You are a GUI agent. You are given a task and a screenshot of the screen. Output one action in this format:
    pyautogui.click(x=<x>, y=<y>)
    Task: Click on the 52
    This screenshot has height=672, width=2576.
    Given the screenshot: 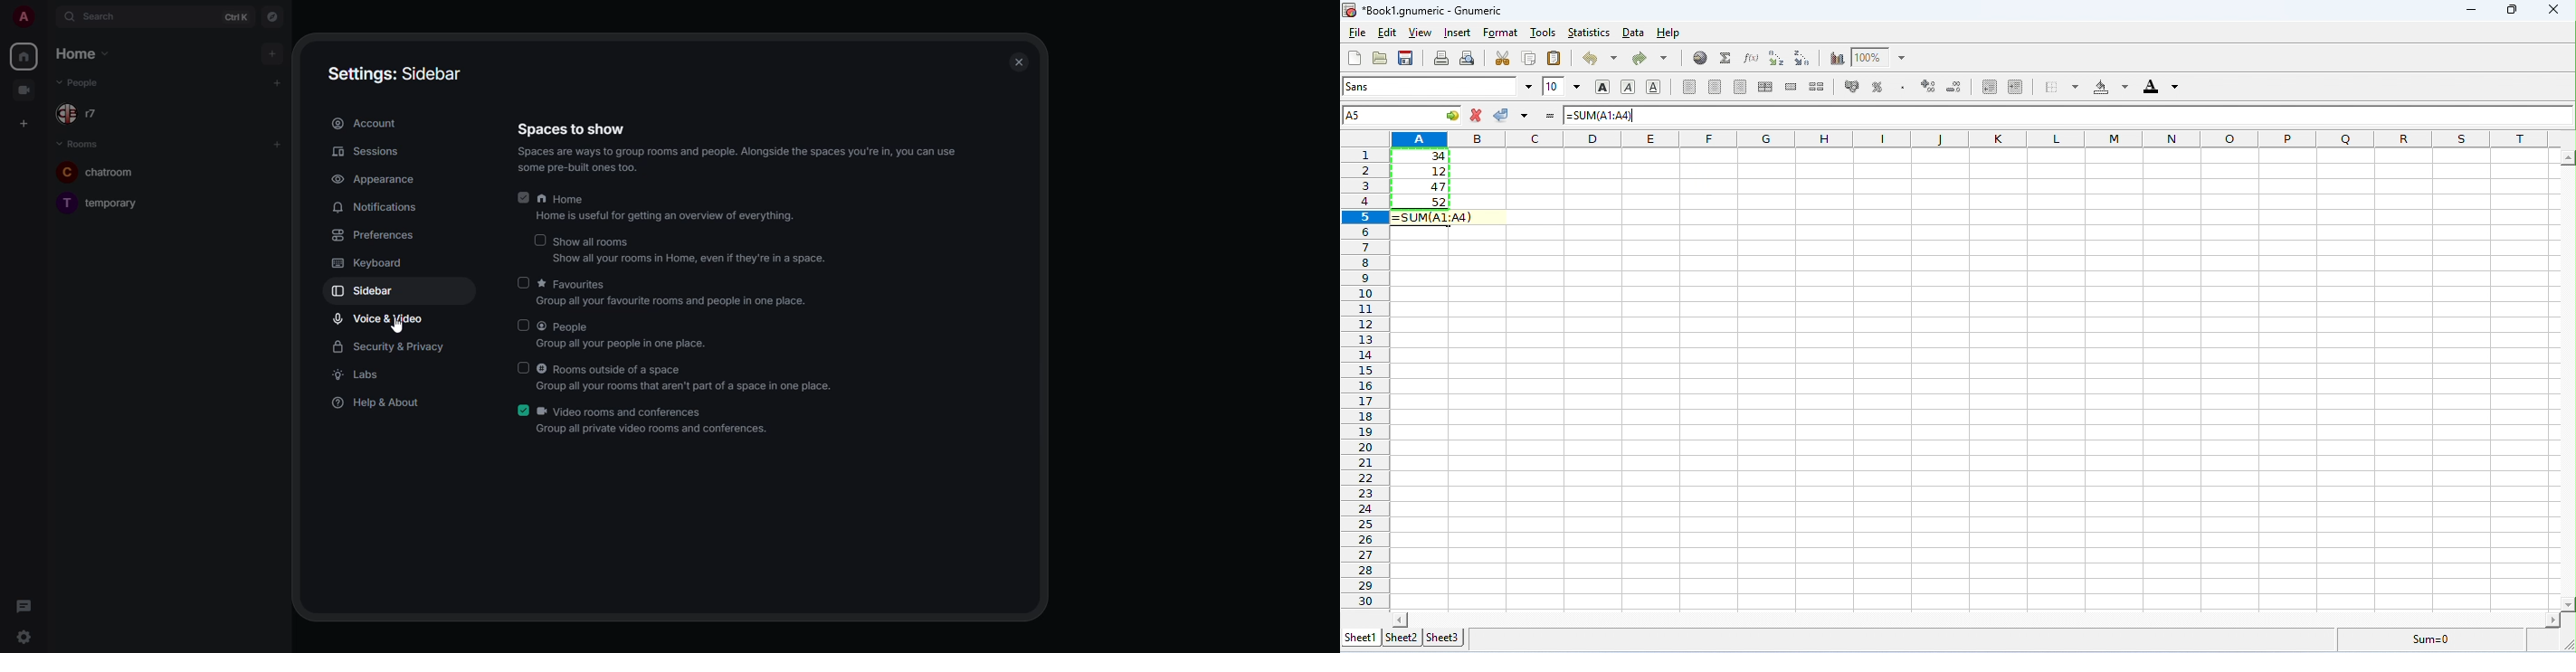 What is the action you would take?
    pyautogui.click(x=1422, y=202)
    